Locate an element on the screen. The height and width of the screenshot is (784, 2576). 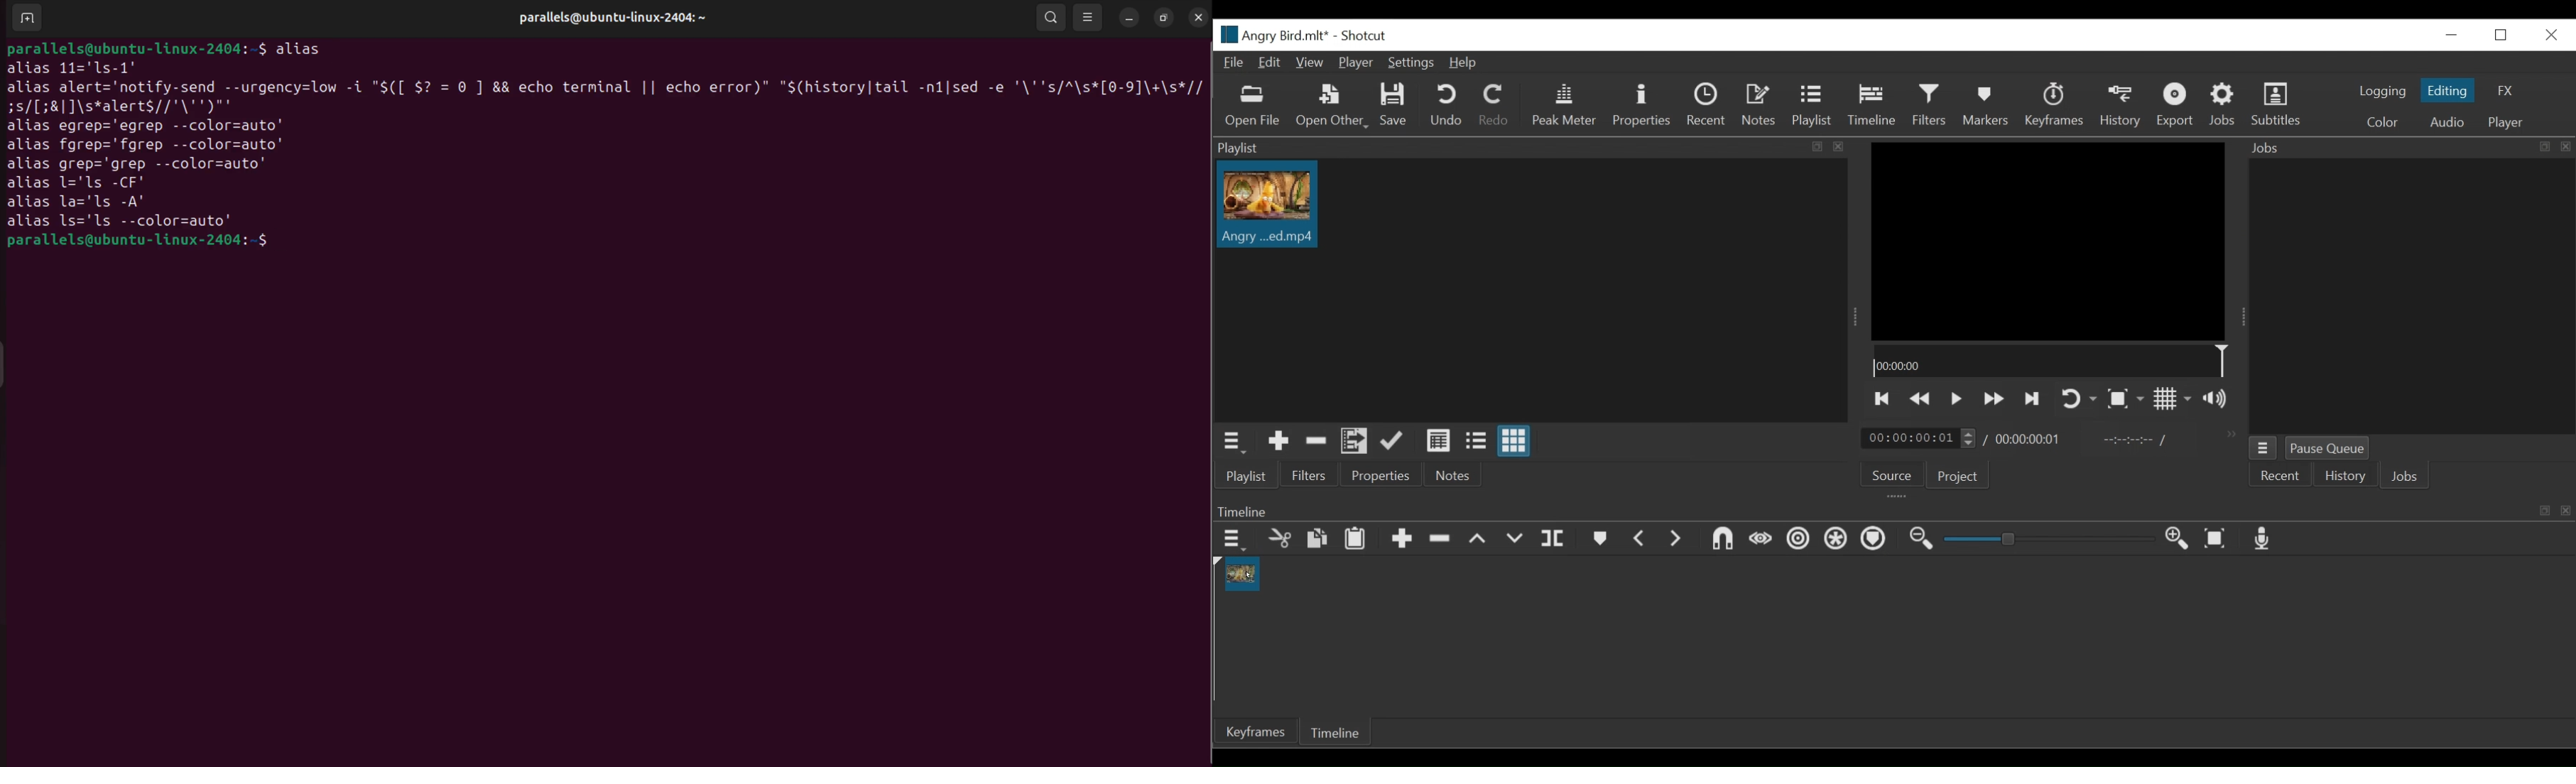
Help is located at coordinates (1464, 63).